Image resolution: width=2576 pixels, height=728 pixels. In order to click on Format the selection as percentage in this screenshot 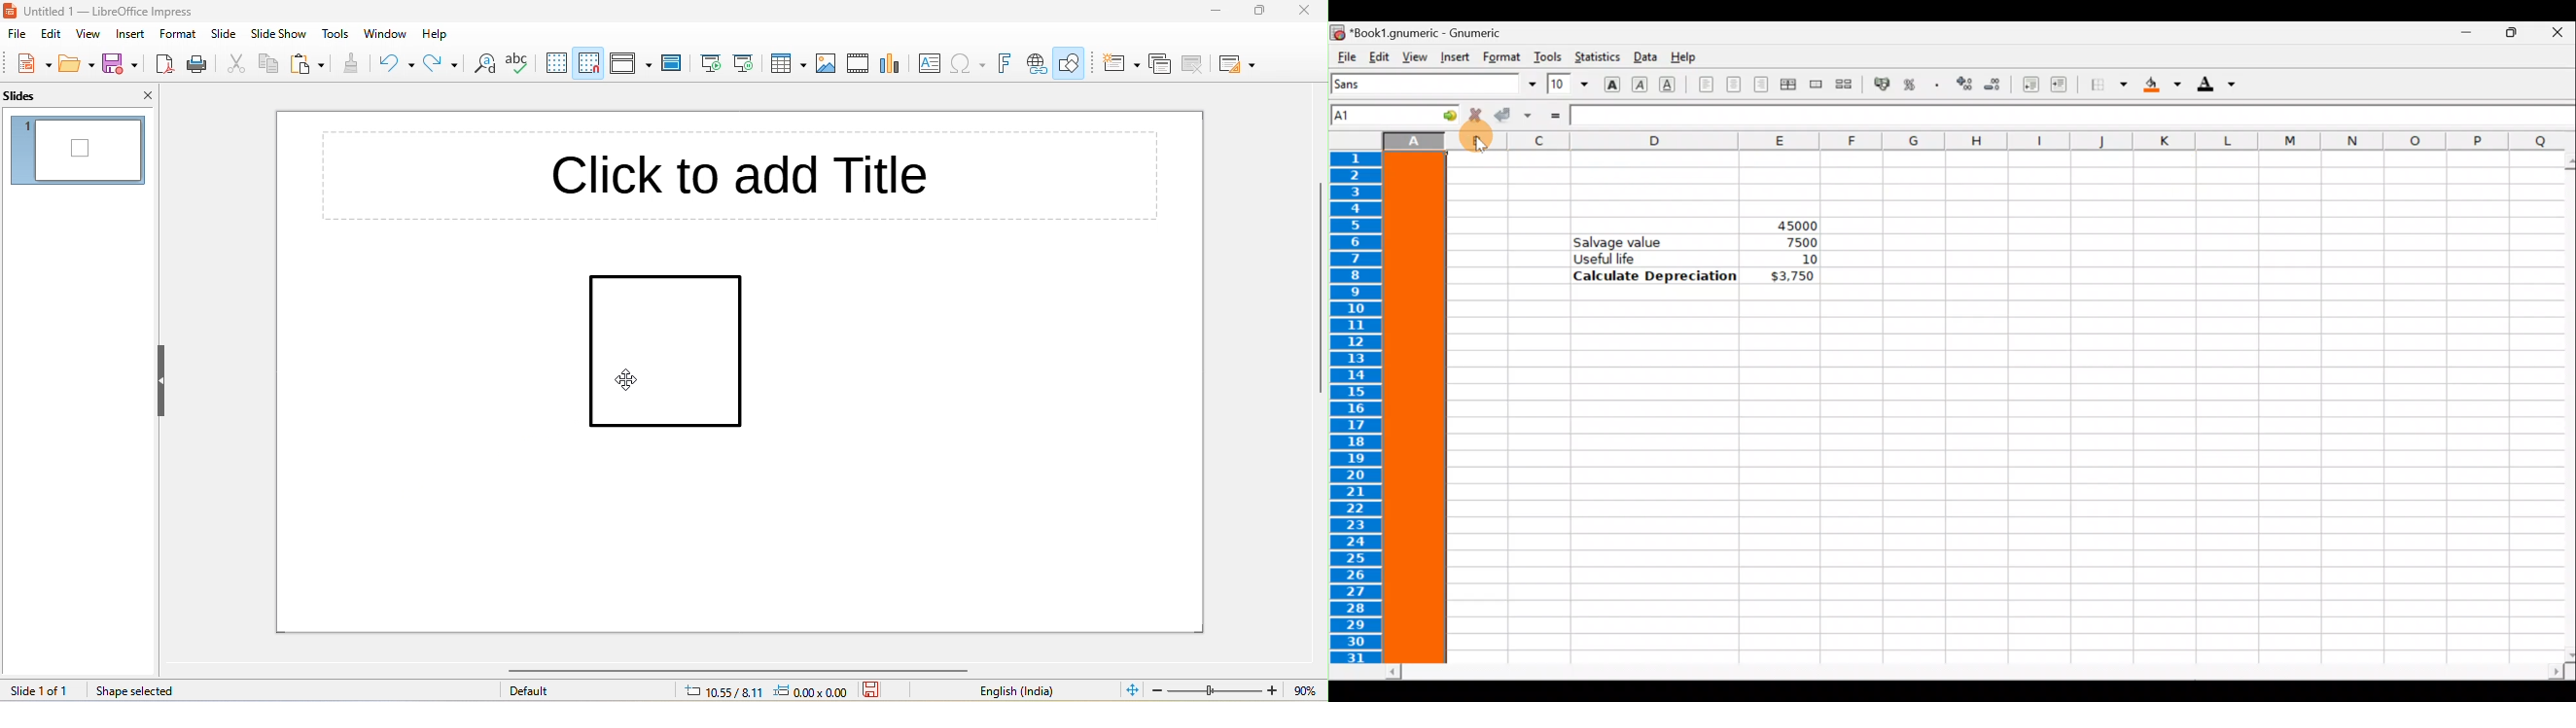, I will do `click(1912, 86)`.